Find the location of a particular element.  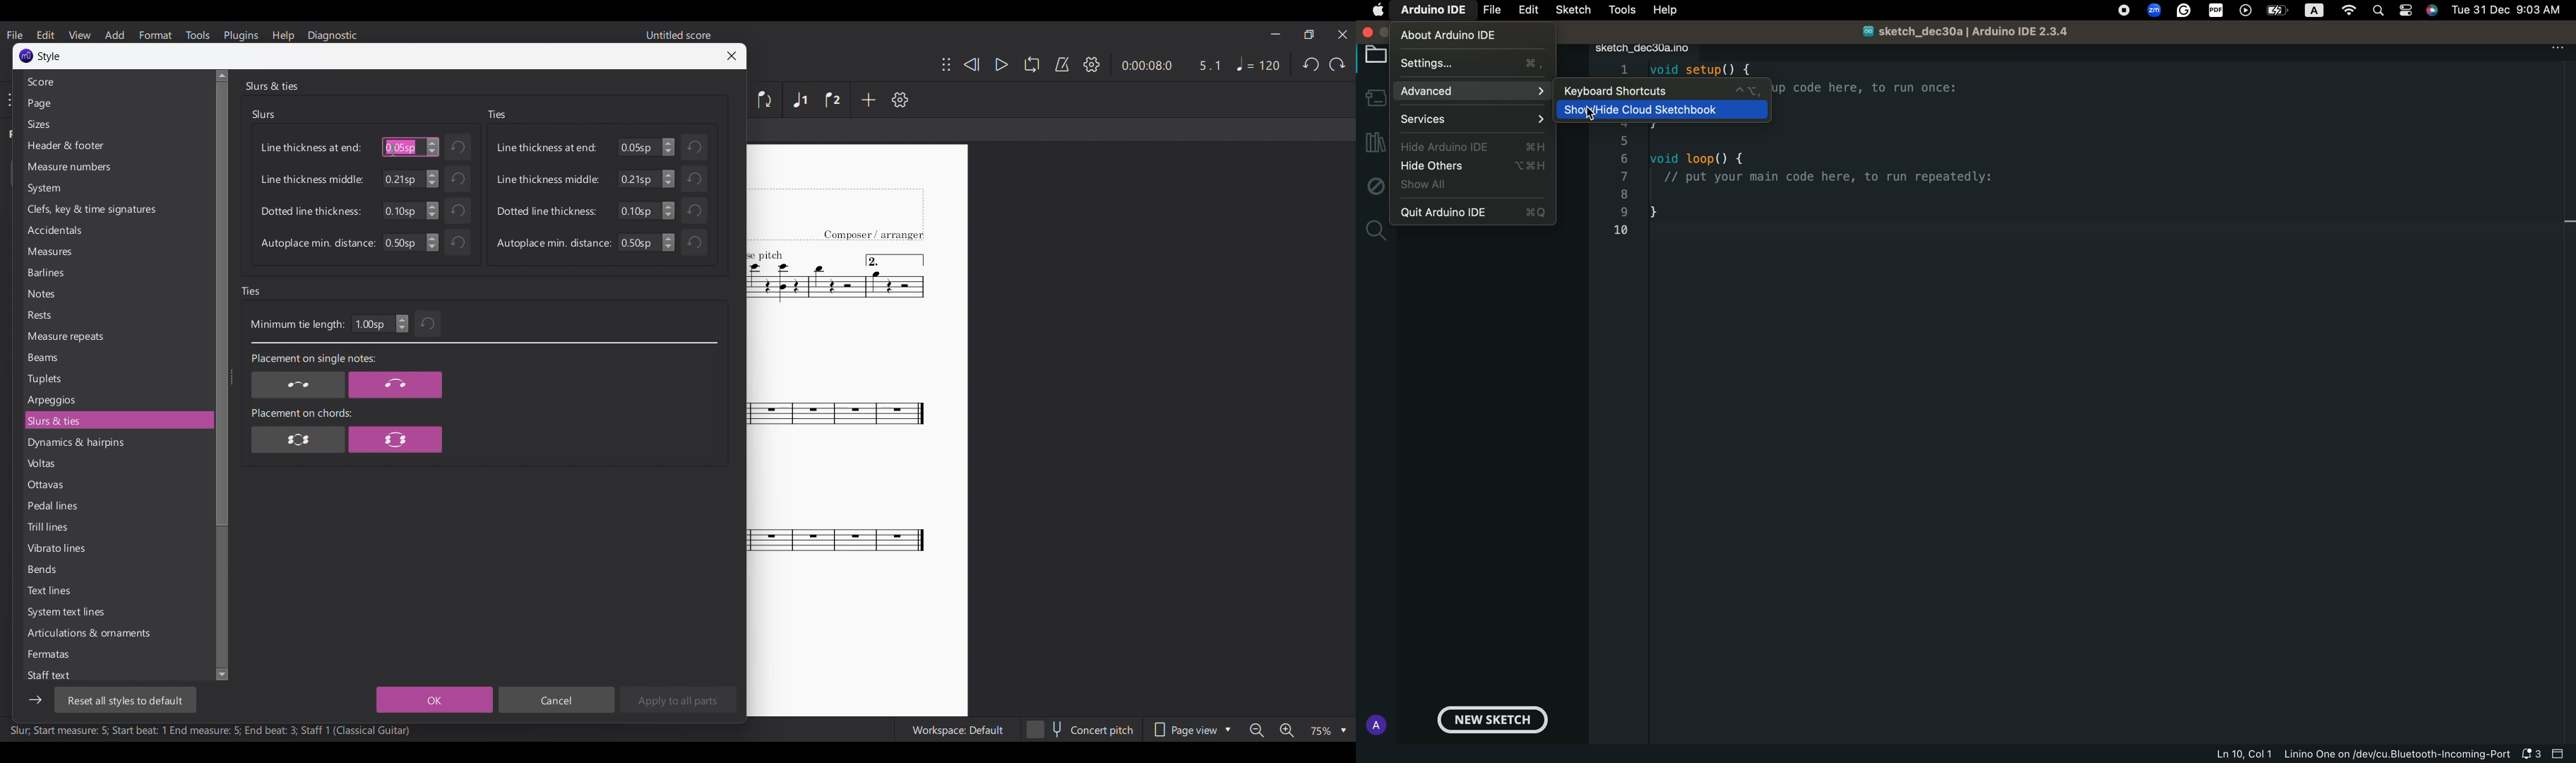

Manually input line thickness middle is located at coordinates (402, 179).